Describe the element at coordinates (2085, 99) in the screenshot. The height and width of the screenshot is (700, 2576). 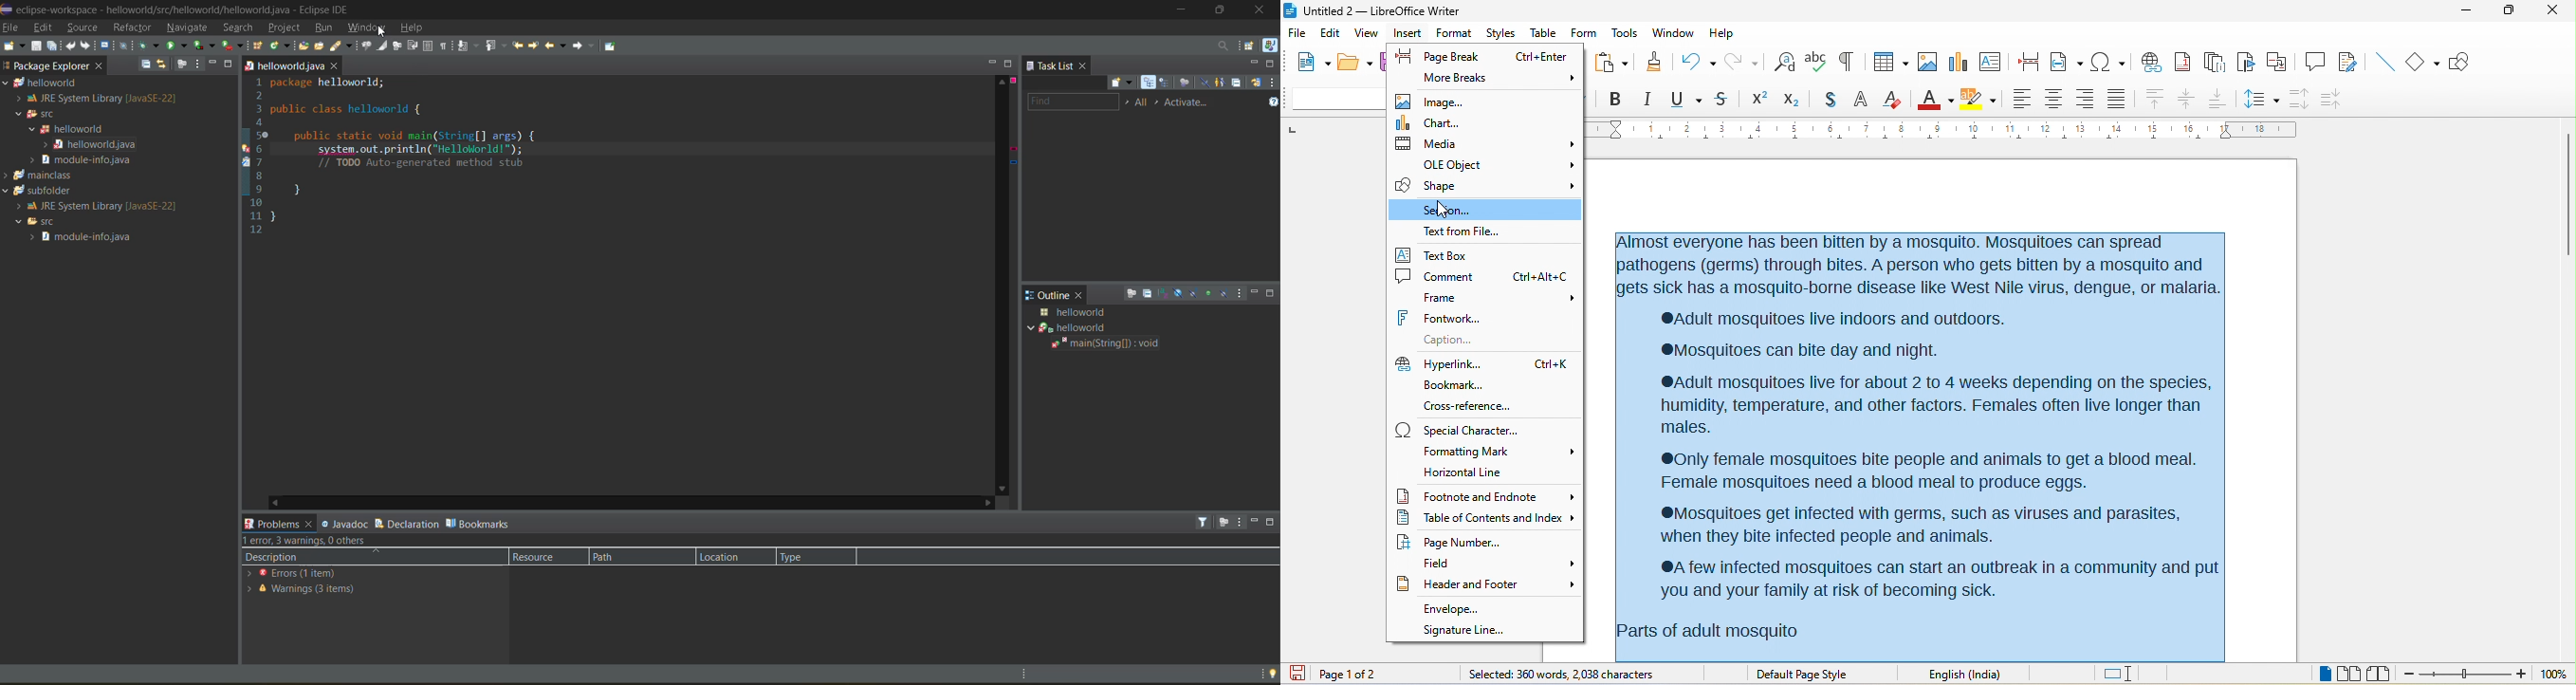
I see `align right` at that location.